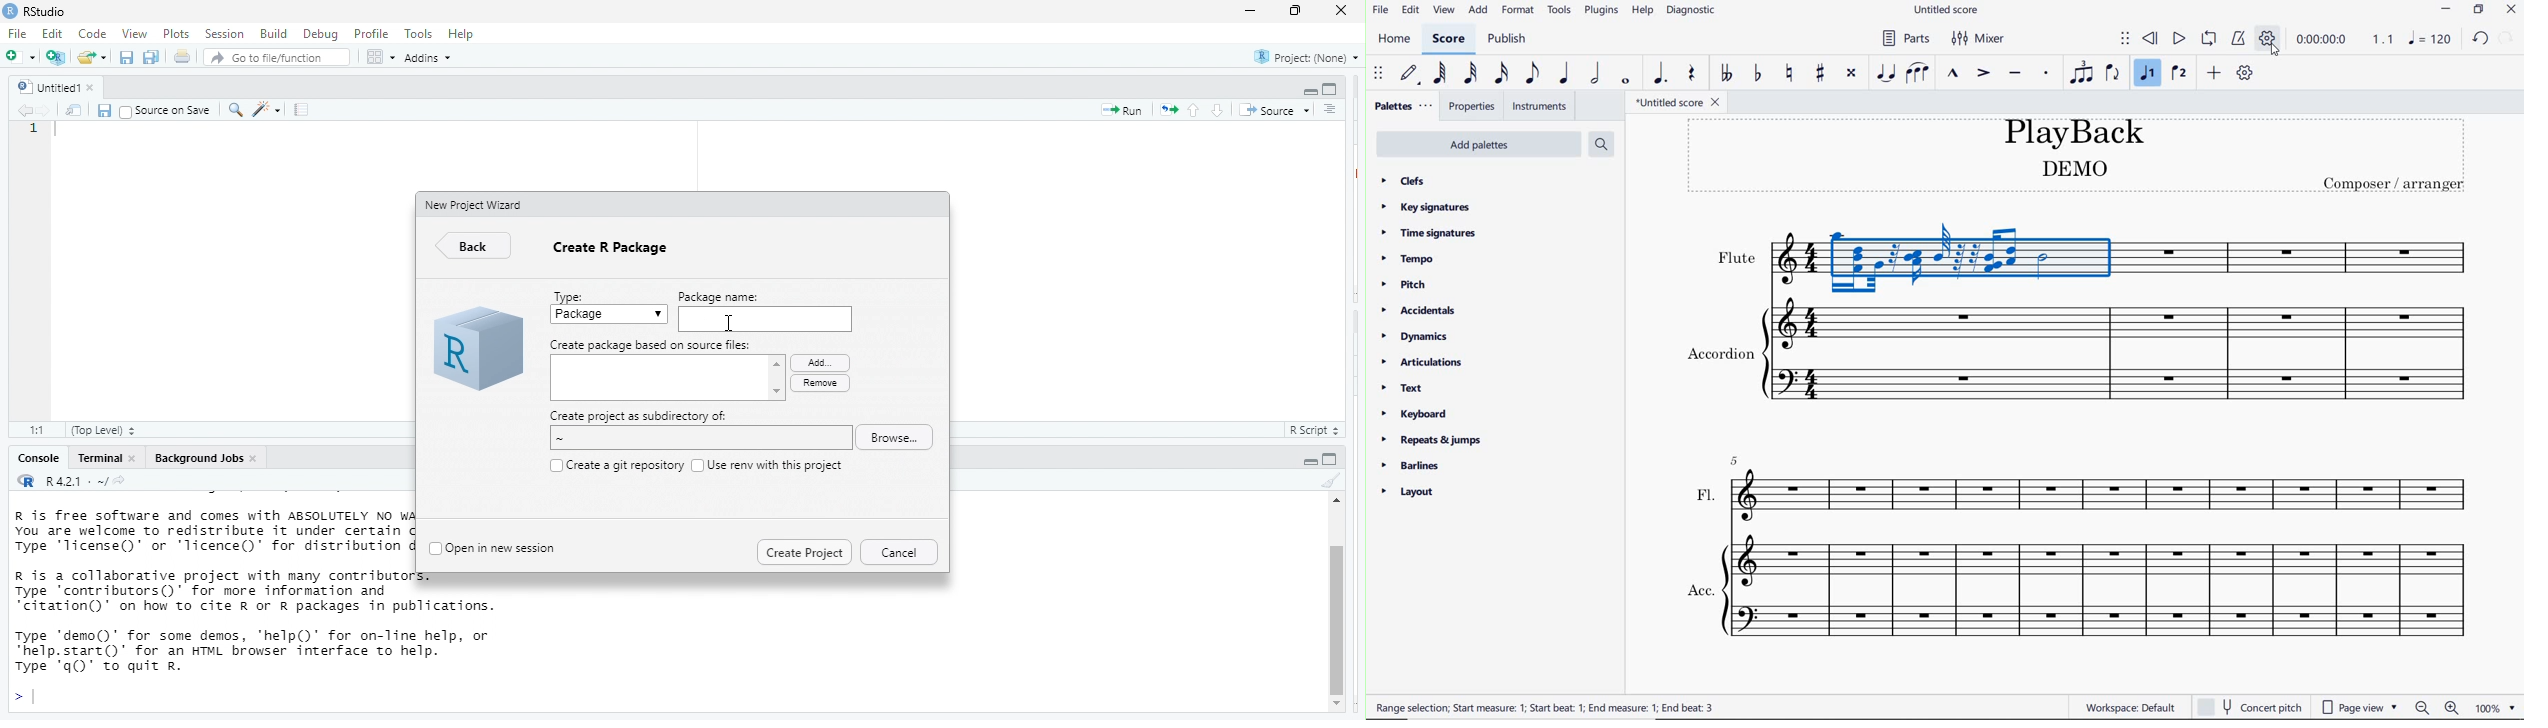 This screenshot has height=728, width=2548. I want to click on print the current file, so click(180, 57).